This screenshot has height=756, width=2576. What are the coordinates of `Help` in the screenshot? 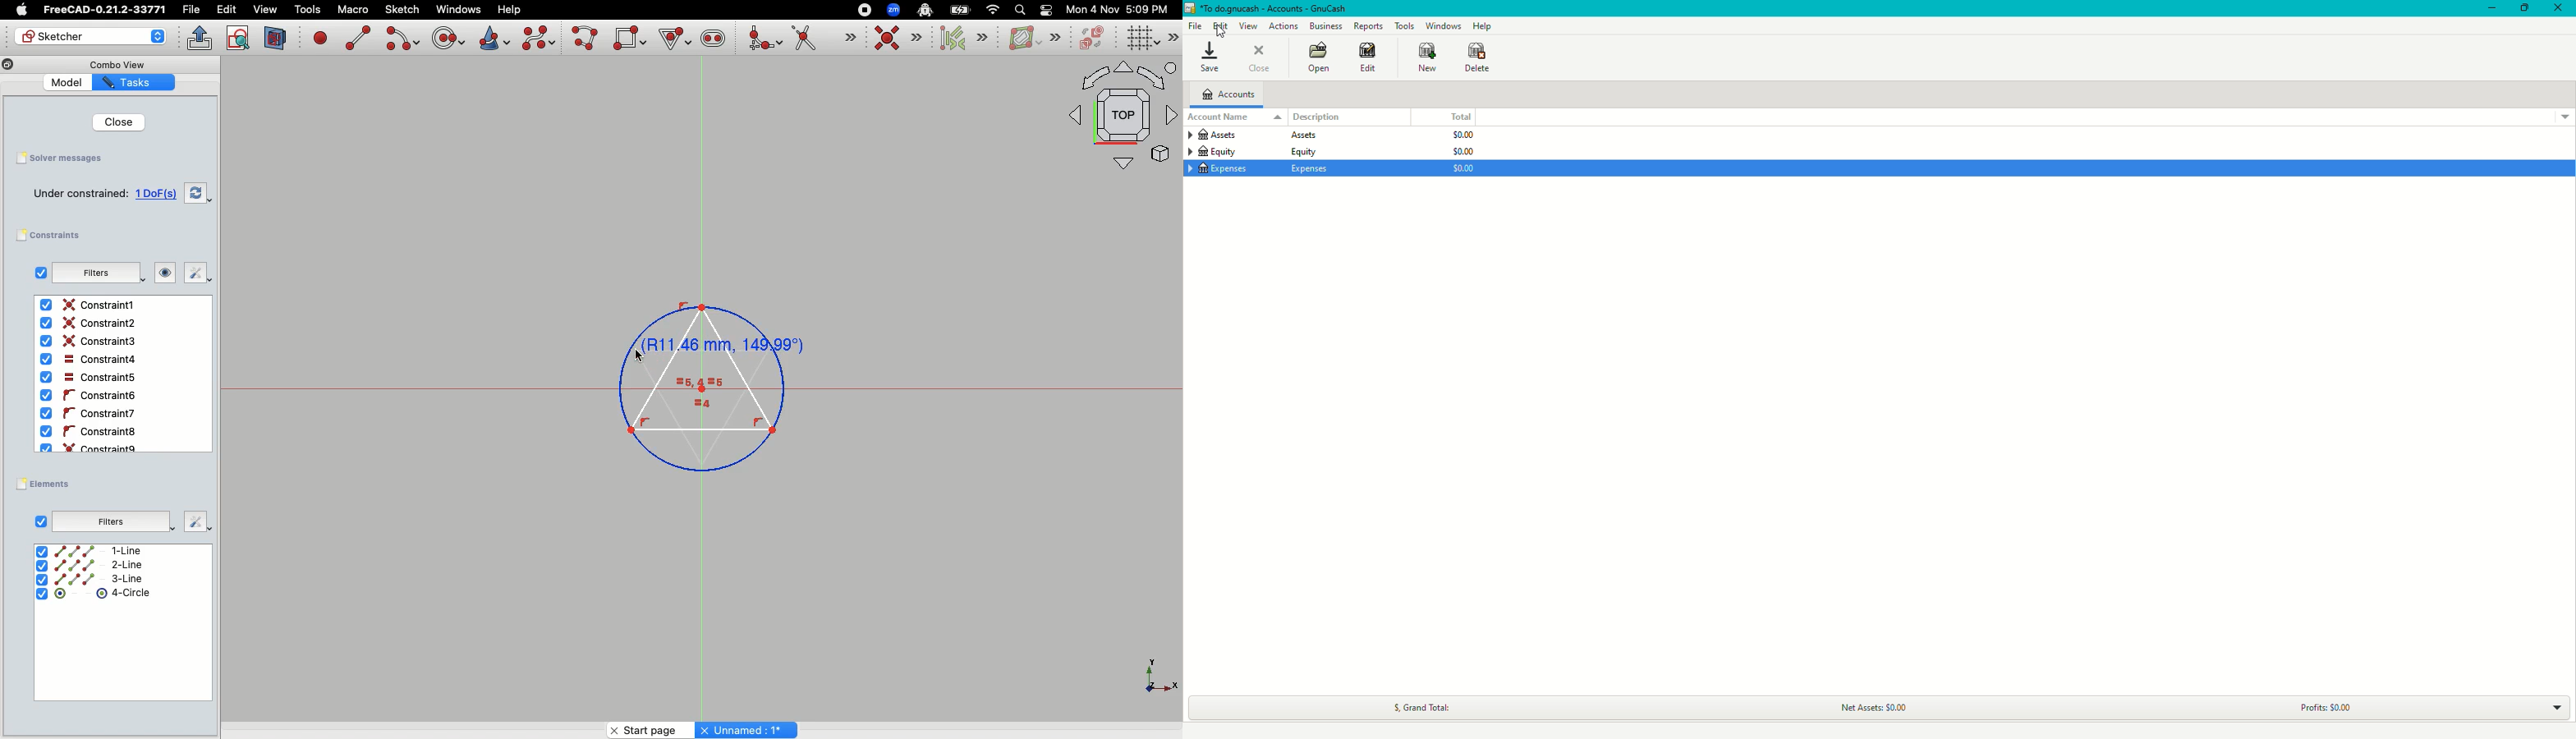 It's located at (1483, 25).